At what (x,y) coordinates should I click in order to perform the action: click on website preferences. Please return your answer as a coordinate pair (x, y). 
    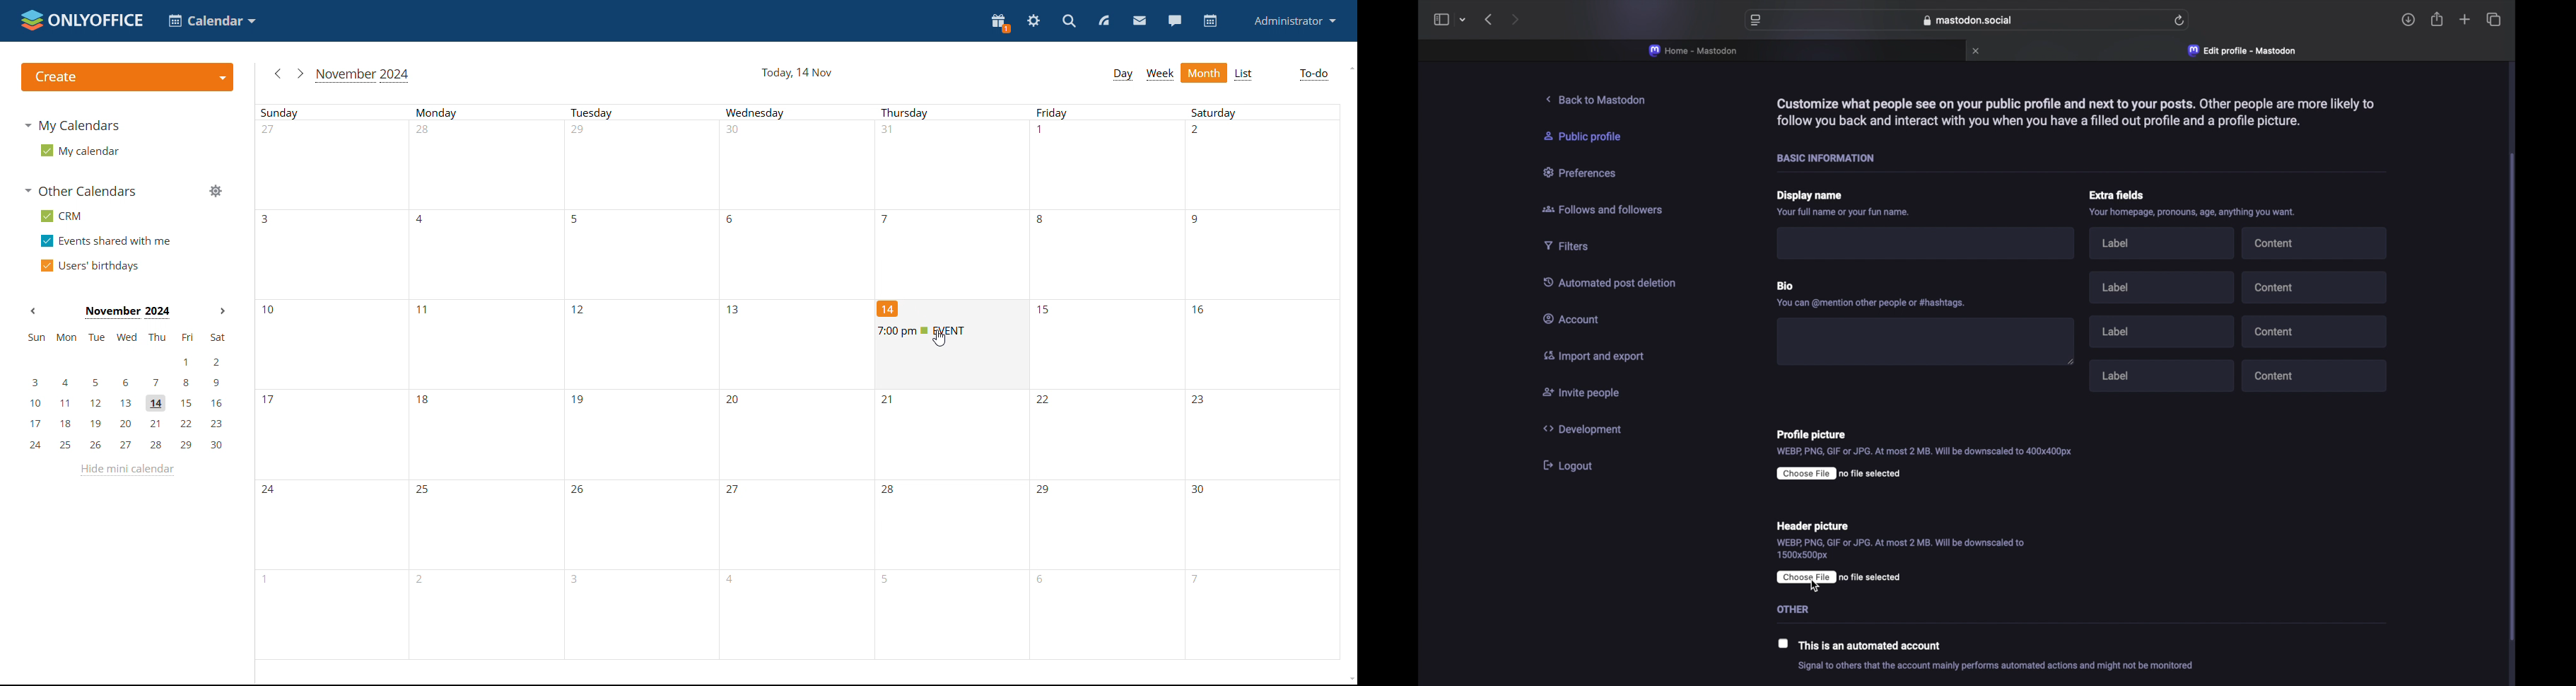
    Looking at the image, I should click on (1755, 21).